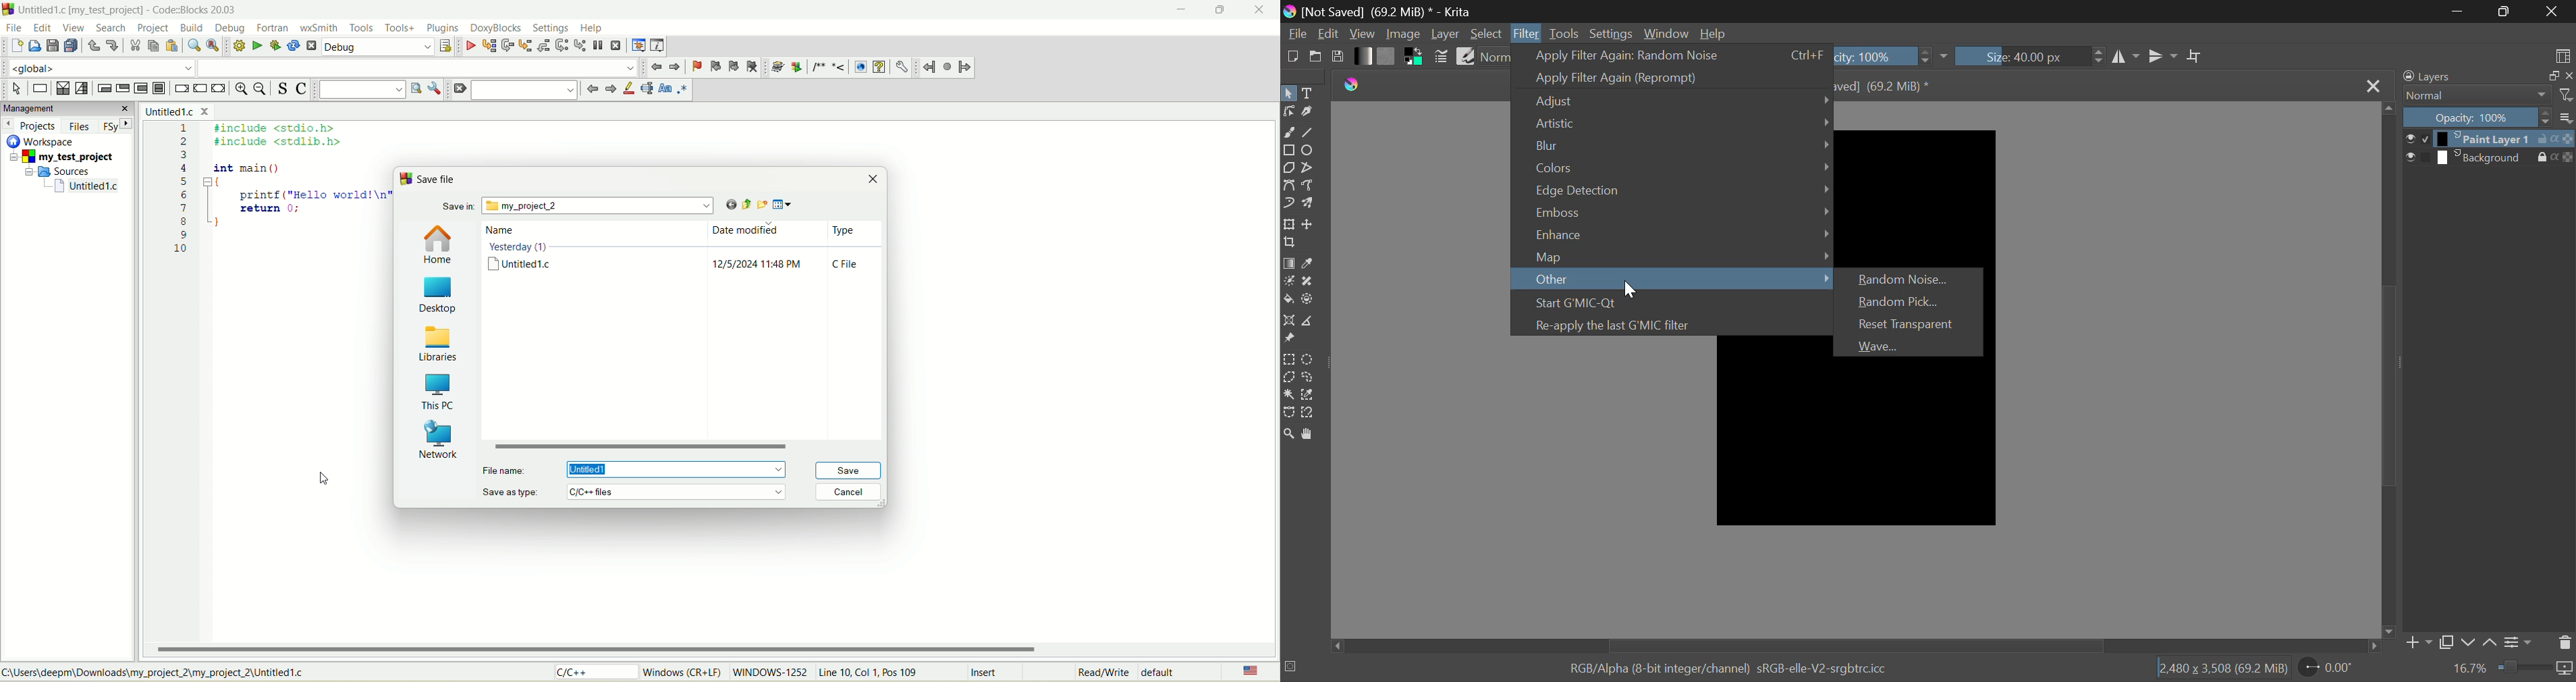 The width and height of the screenshot is (2576, 700). Describe the element at coordinates (219, 89) in the screenshot. I see `return instruction` at that location.